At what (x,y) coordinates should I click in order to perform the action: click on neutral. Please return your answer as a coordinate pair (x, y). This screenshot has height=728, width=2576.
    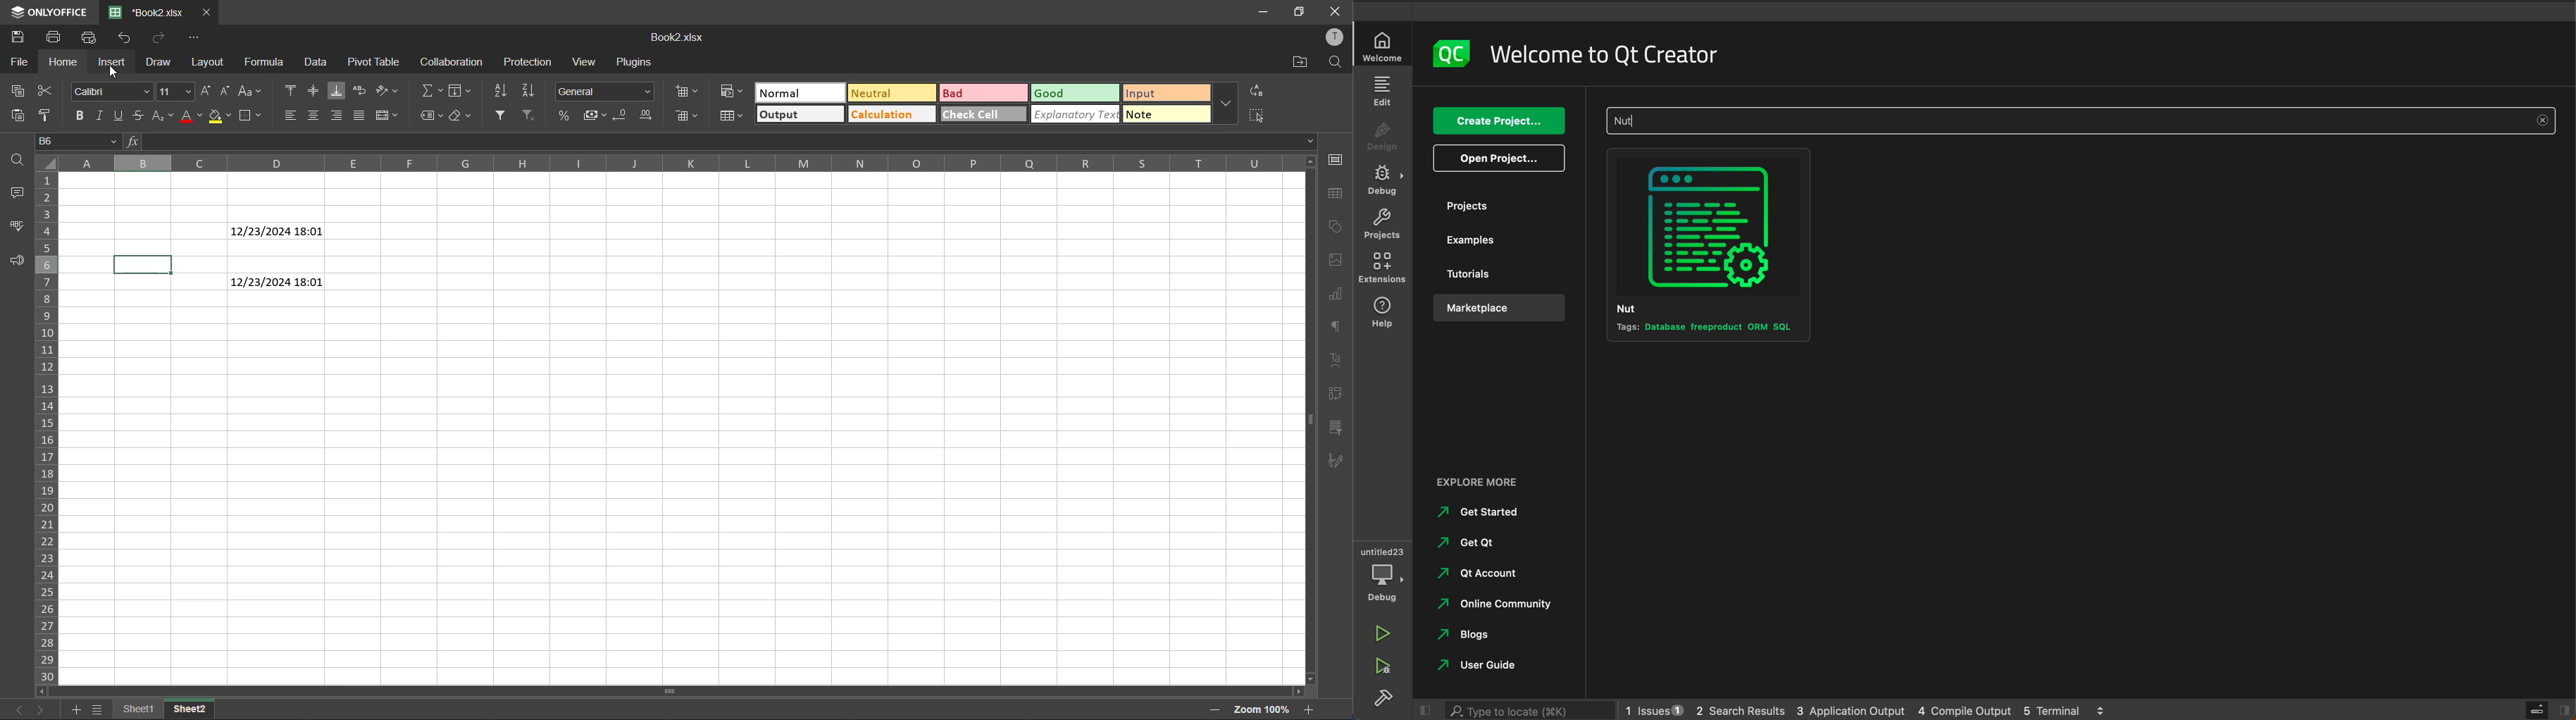
    Looking at the image, I should click on (893, 94).